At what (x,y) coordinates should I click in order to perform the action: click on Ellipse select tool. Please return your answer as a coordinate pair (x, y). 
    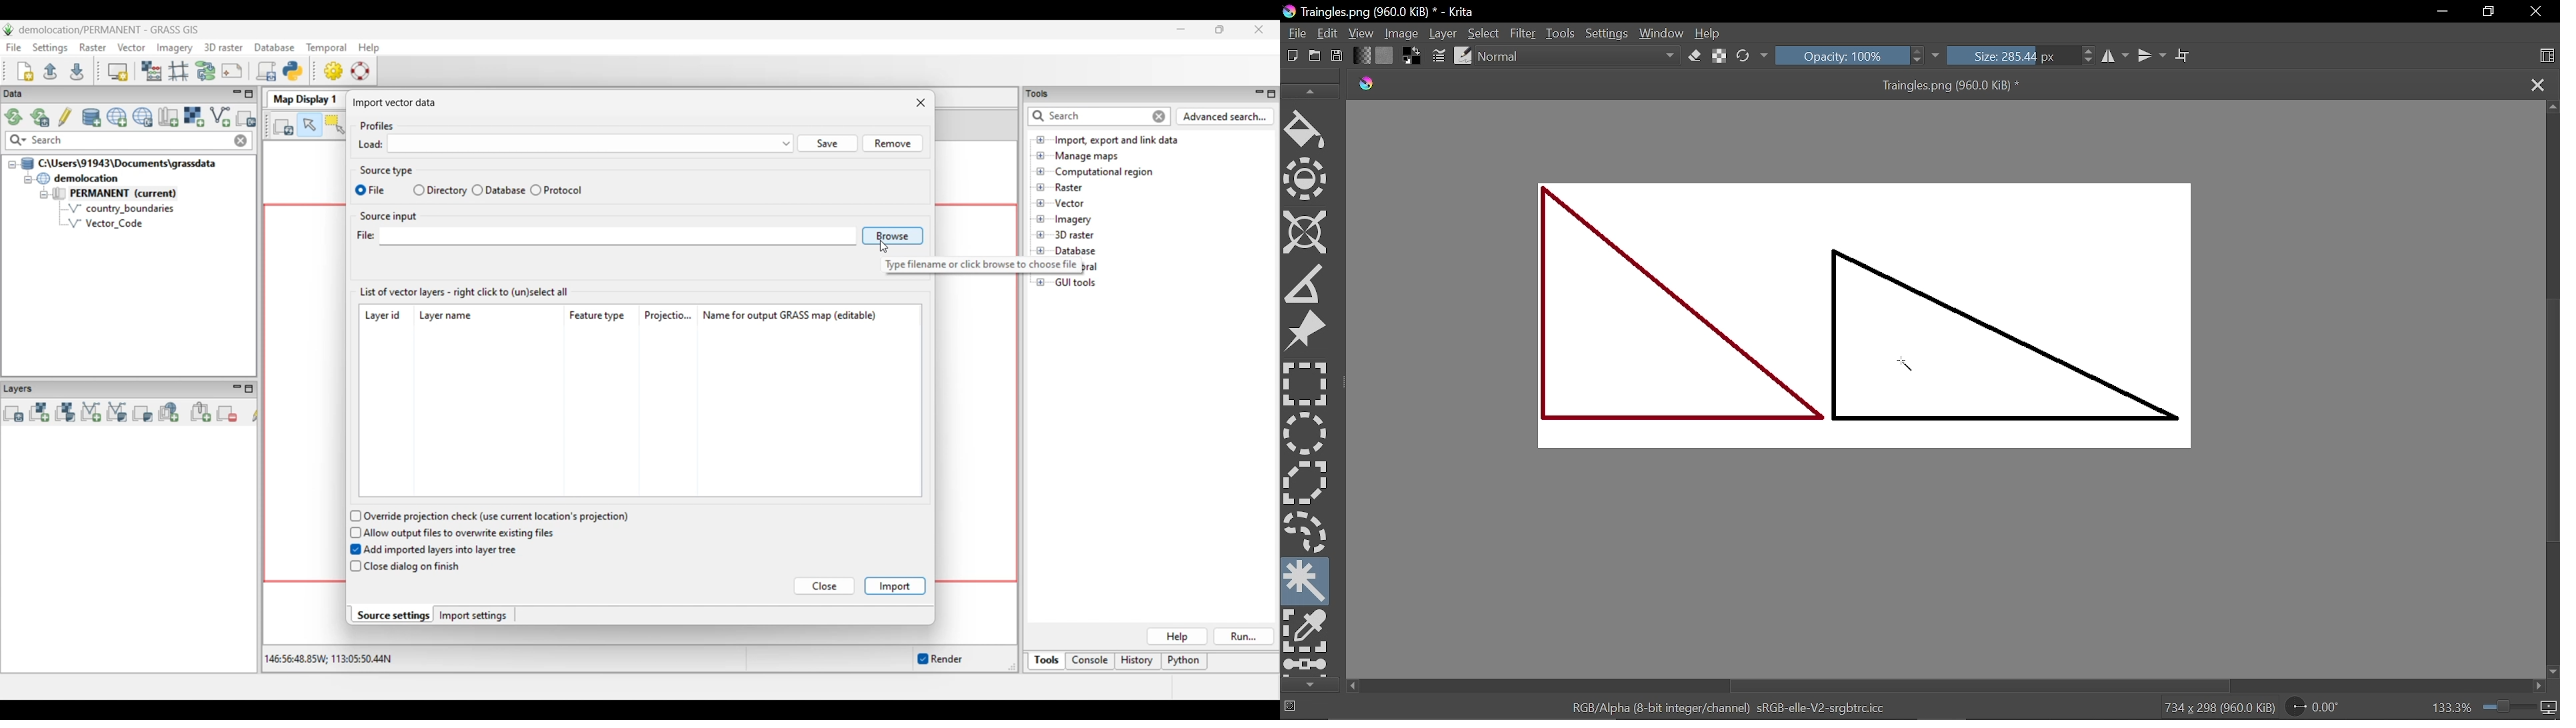
    Looking at the image, I should click on (1305, 434).